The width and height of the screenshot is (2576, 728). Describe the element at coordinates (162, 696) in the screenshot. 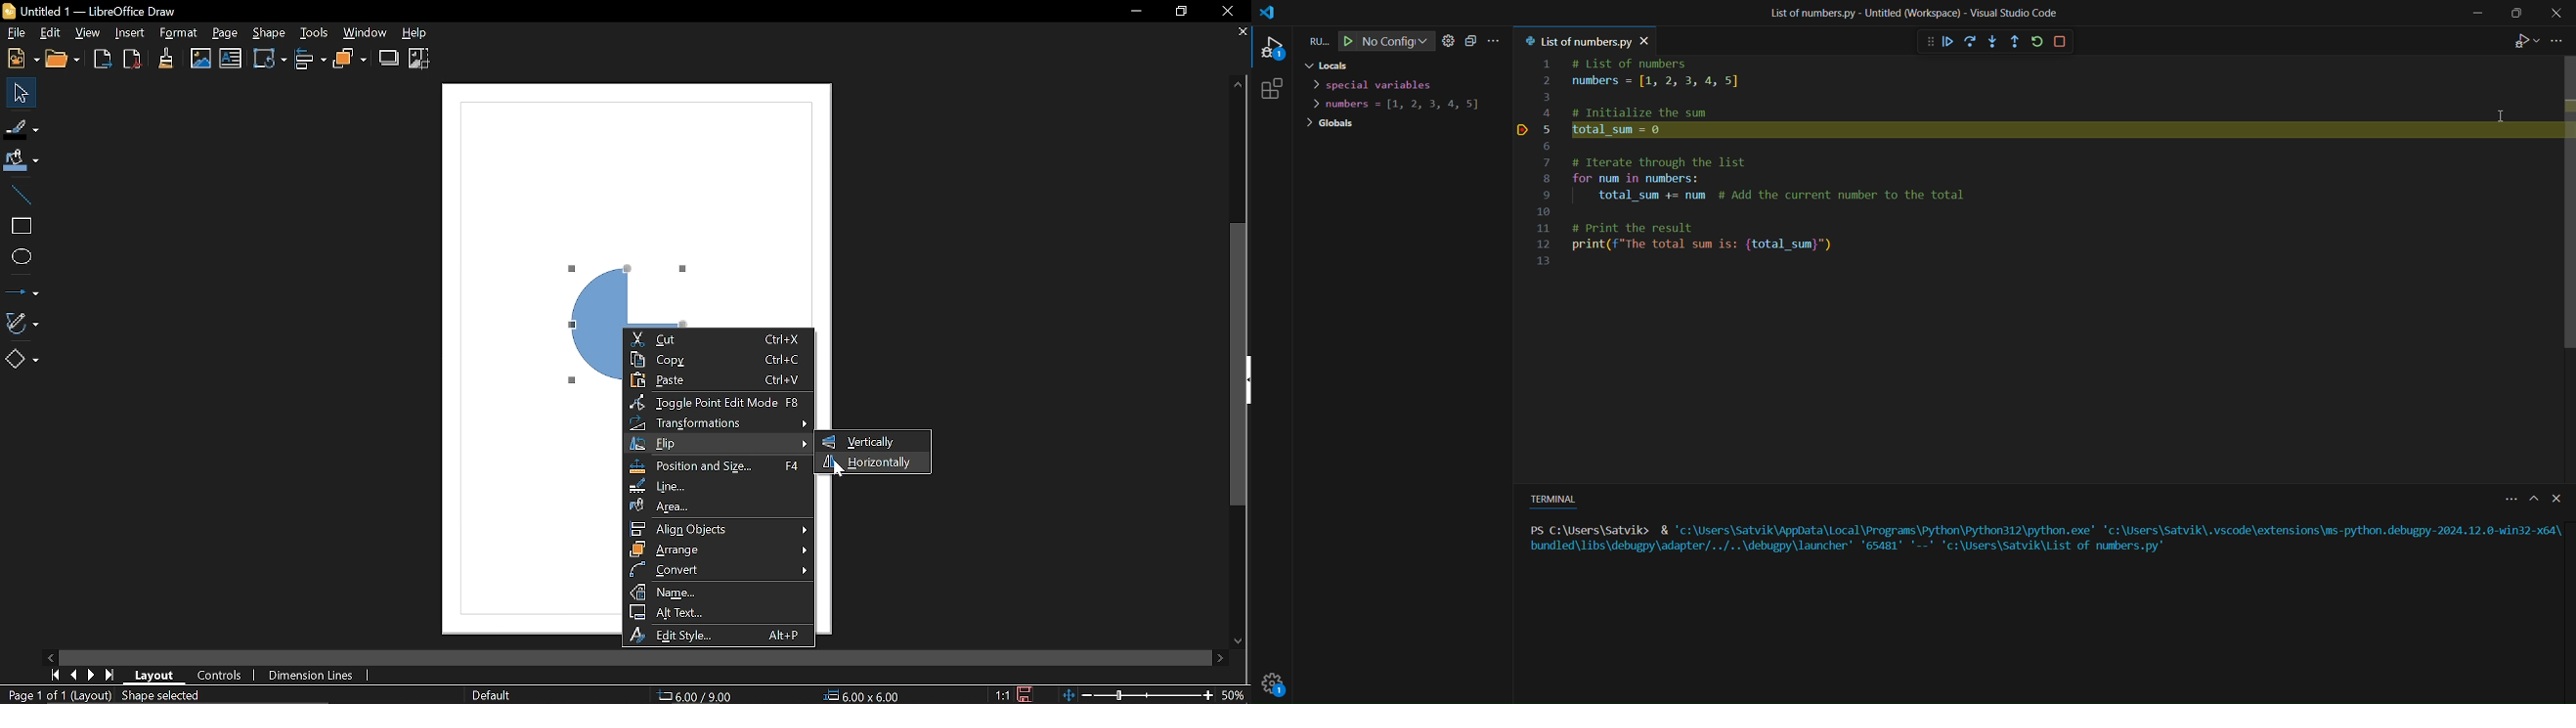

I see `Shape selected` at that location.